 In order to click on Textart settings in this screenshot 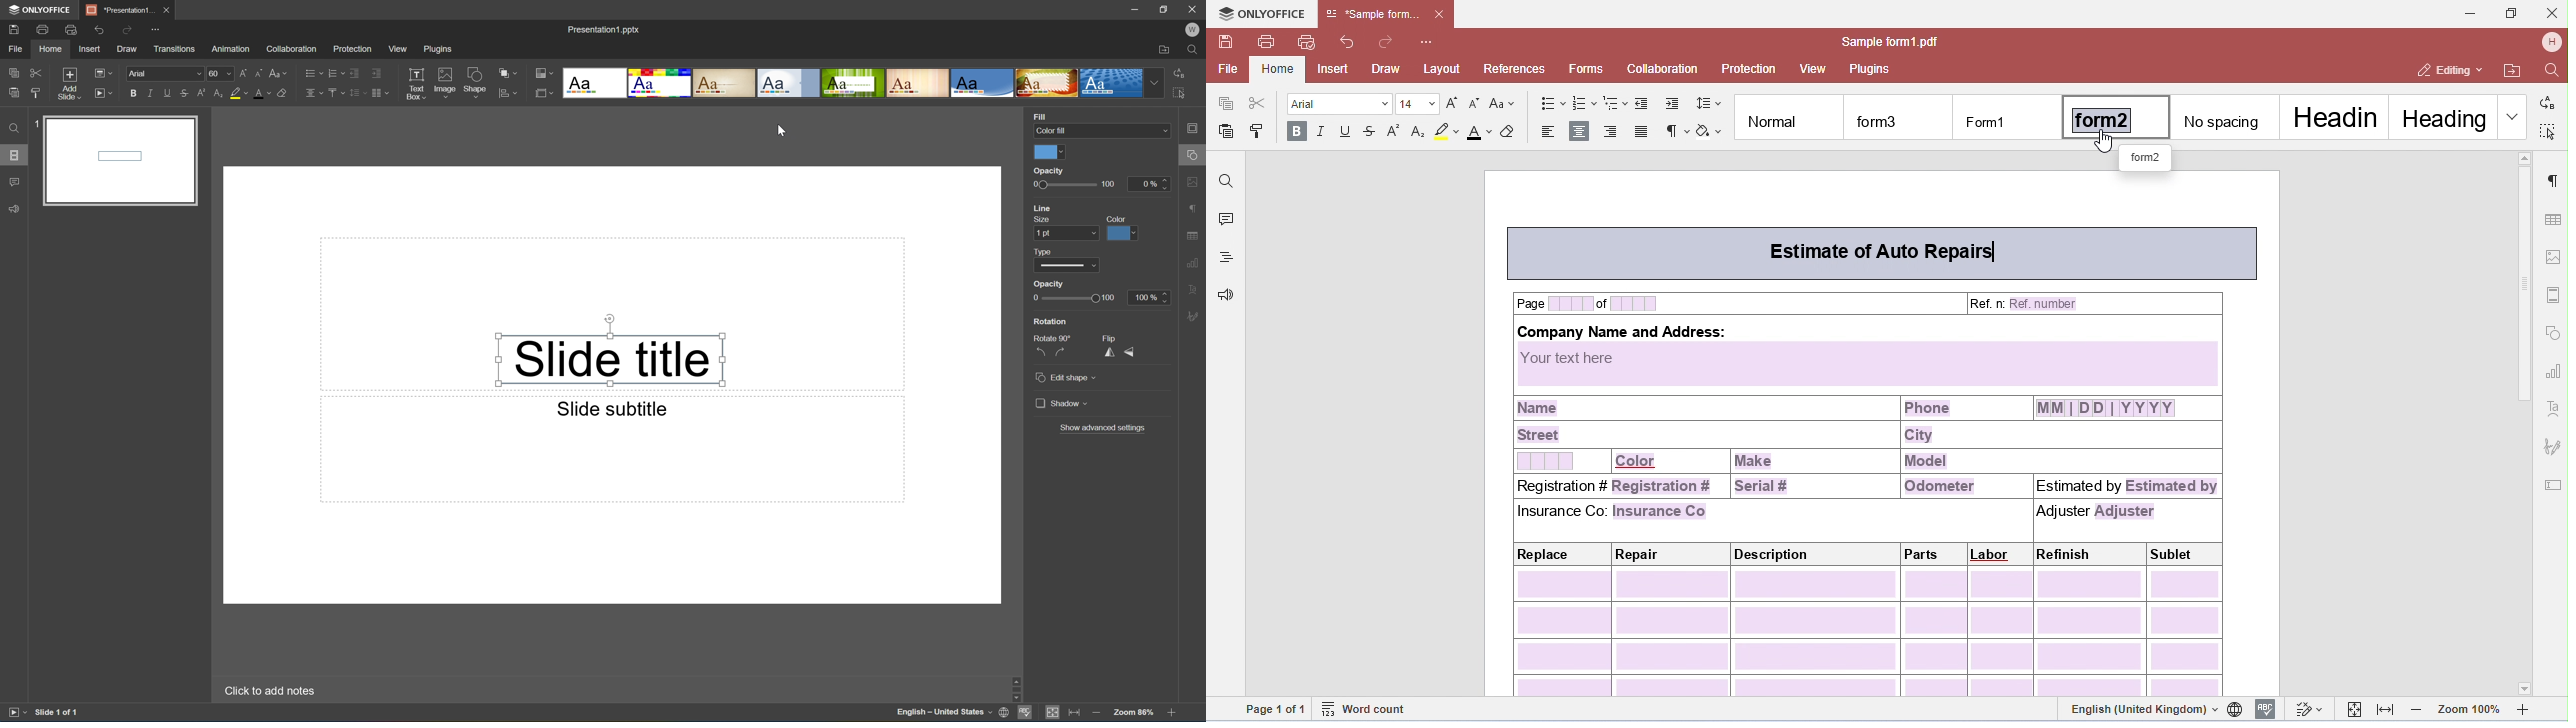, I will do `click(1194, 290)`.